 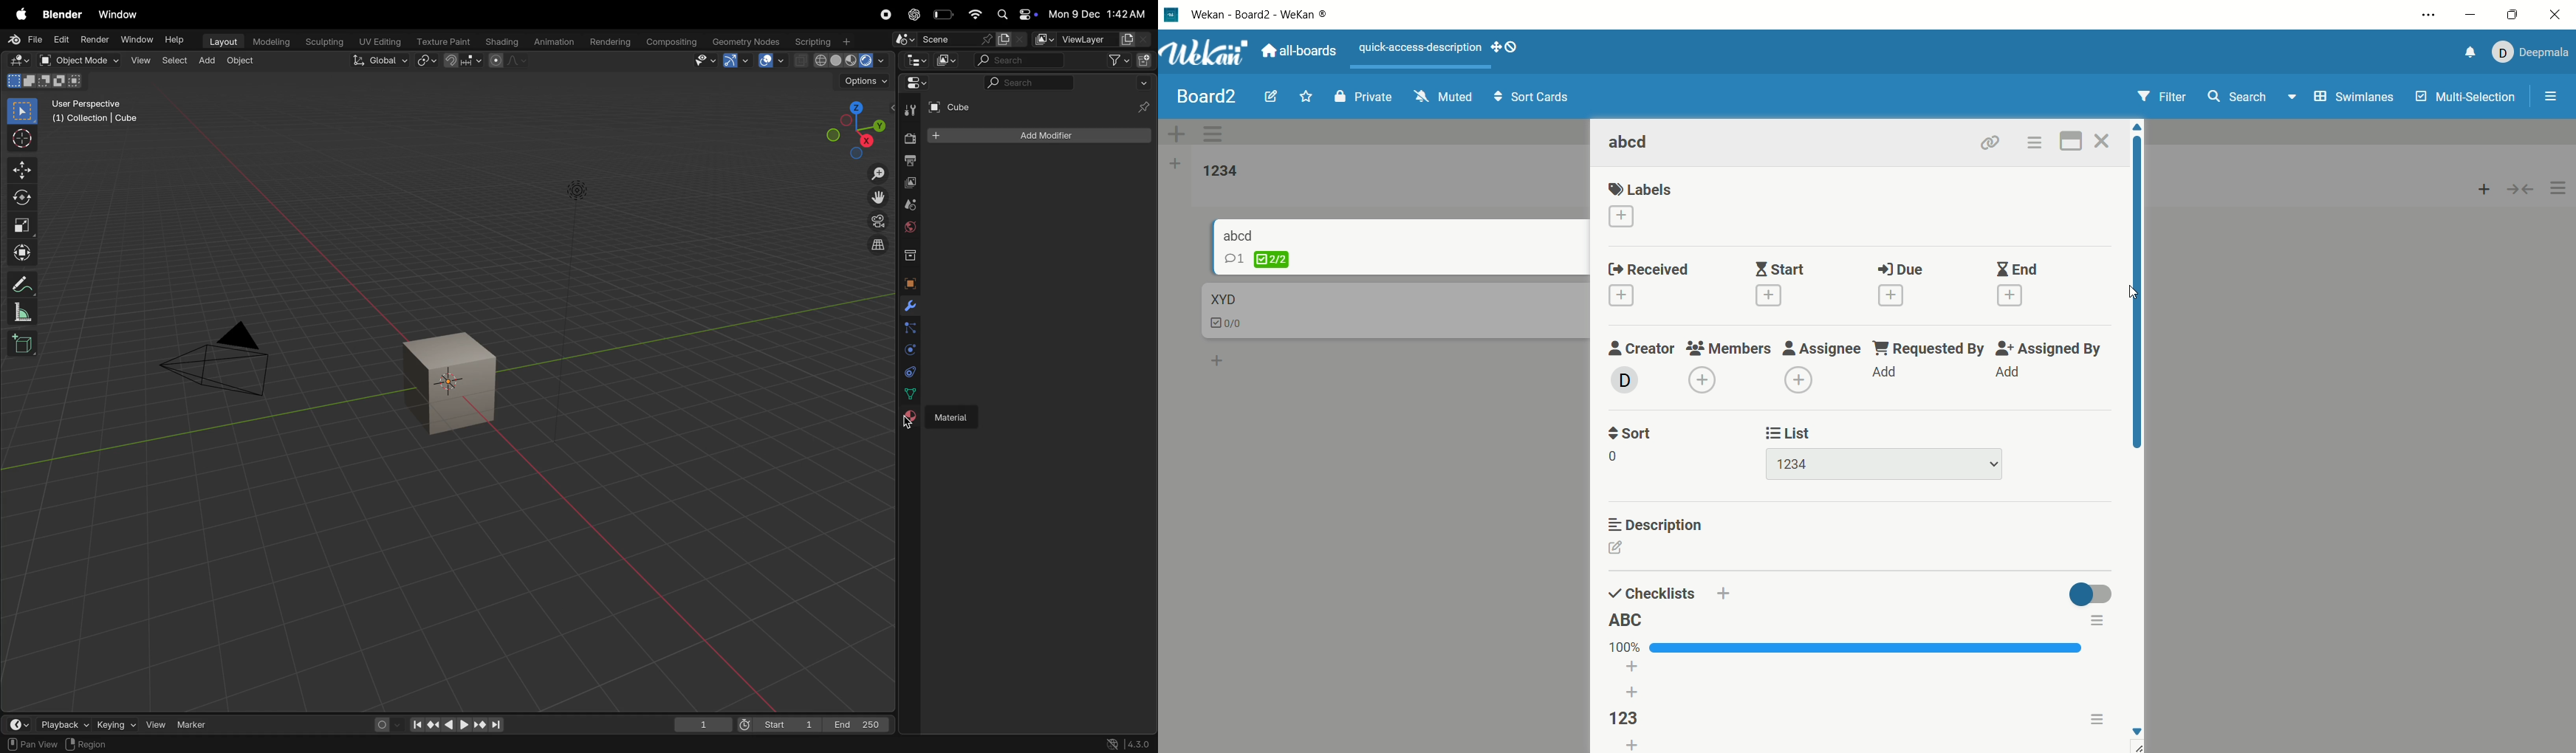 What do you see at coordinates (1820, 346) in the screenshot?
I see `assignee` at bounding box center [1820, 346].